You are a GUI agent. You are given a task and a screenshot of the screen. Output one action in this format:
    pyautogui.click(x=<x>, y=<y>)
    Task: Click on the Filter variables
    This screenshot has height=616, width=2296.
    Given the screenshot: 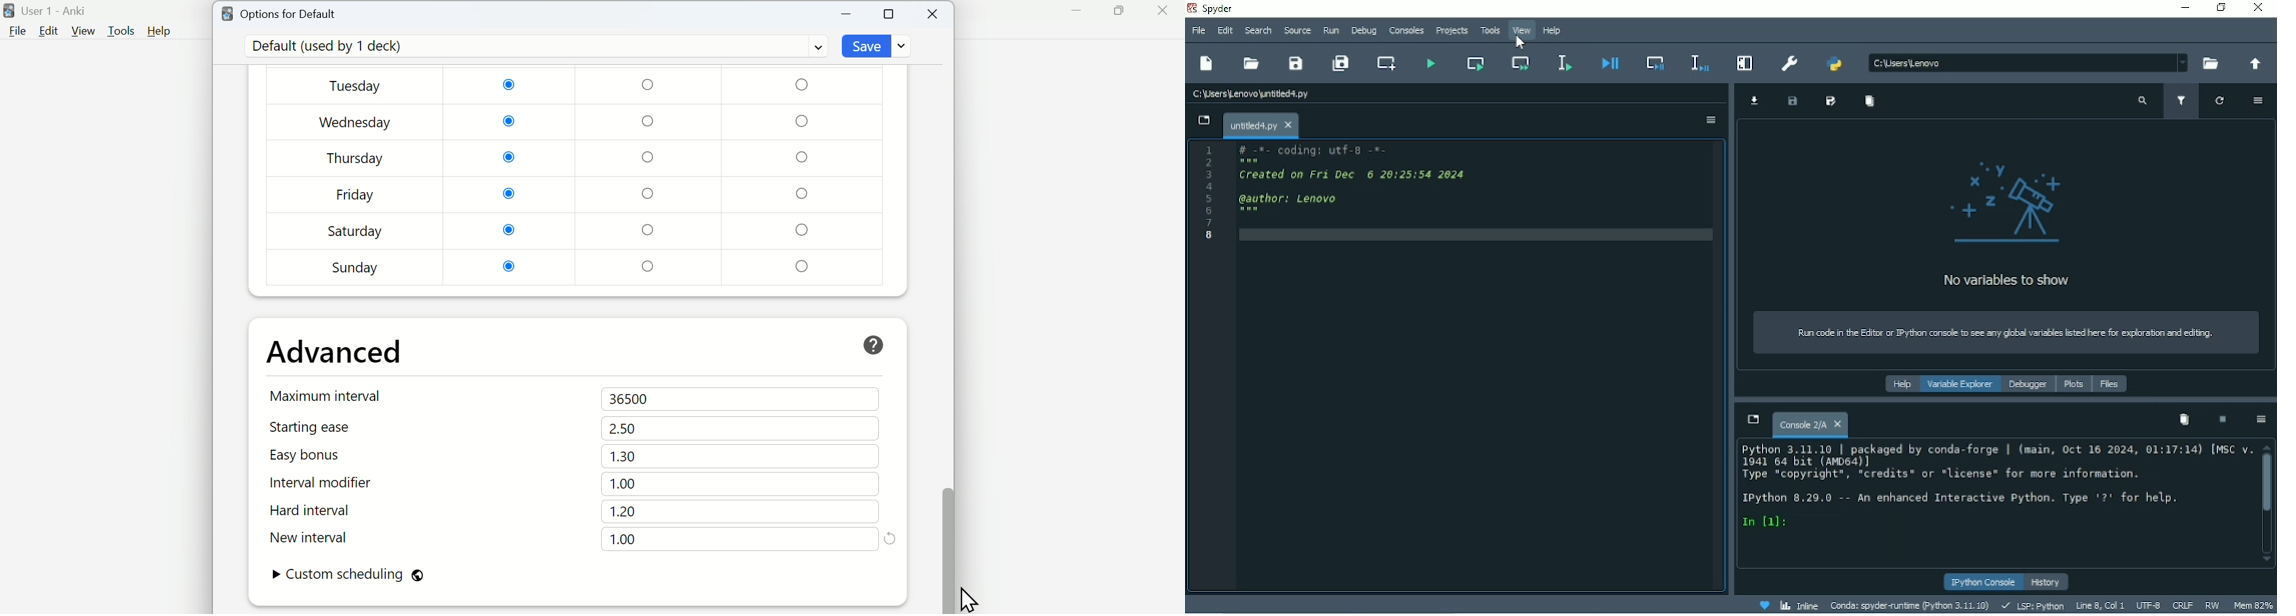 What is the action you would take?
    pyautogui.click(x=2181, y=101)
    